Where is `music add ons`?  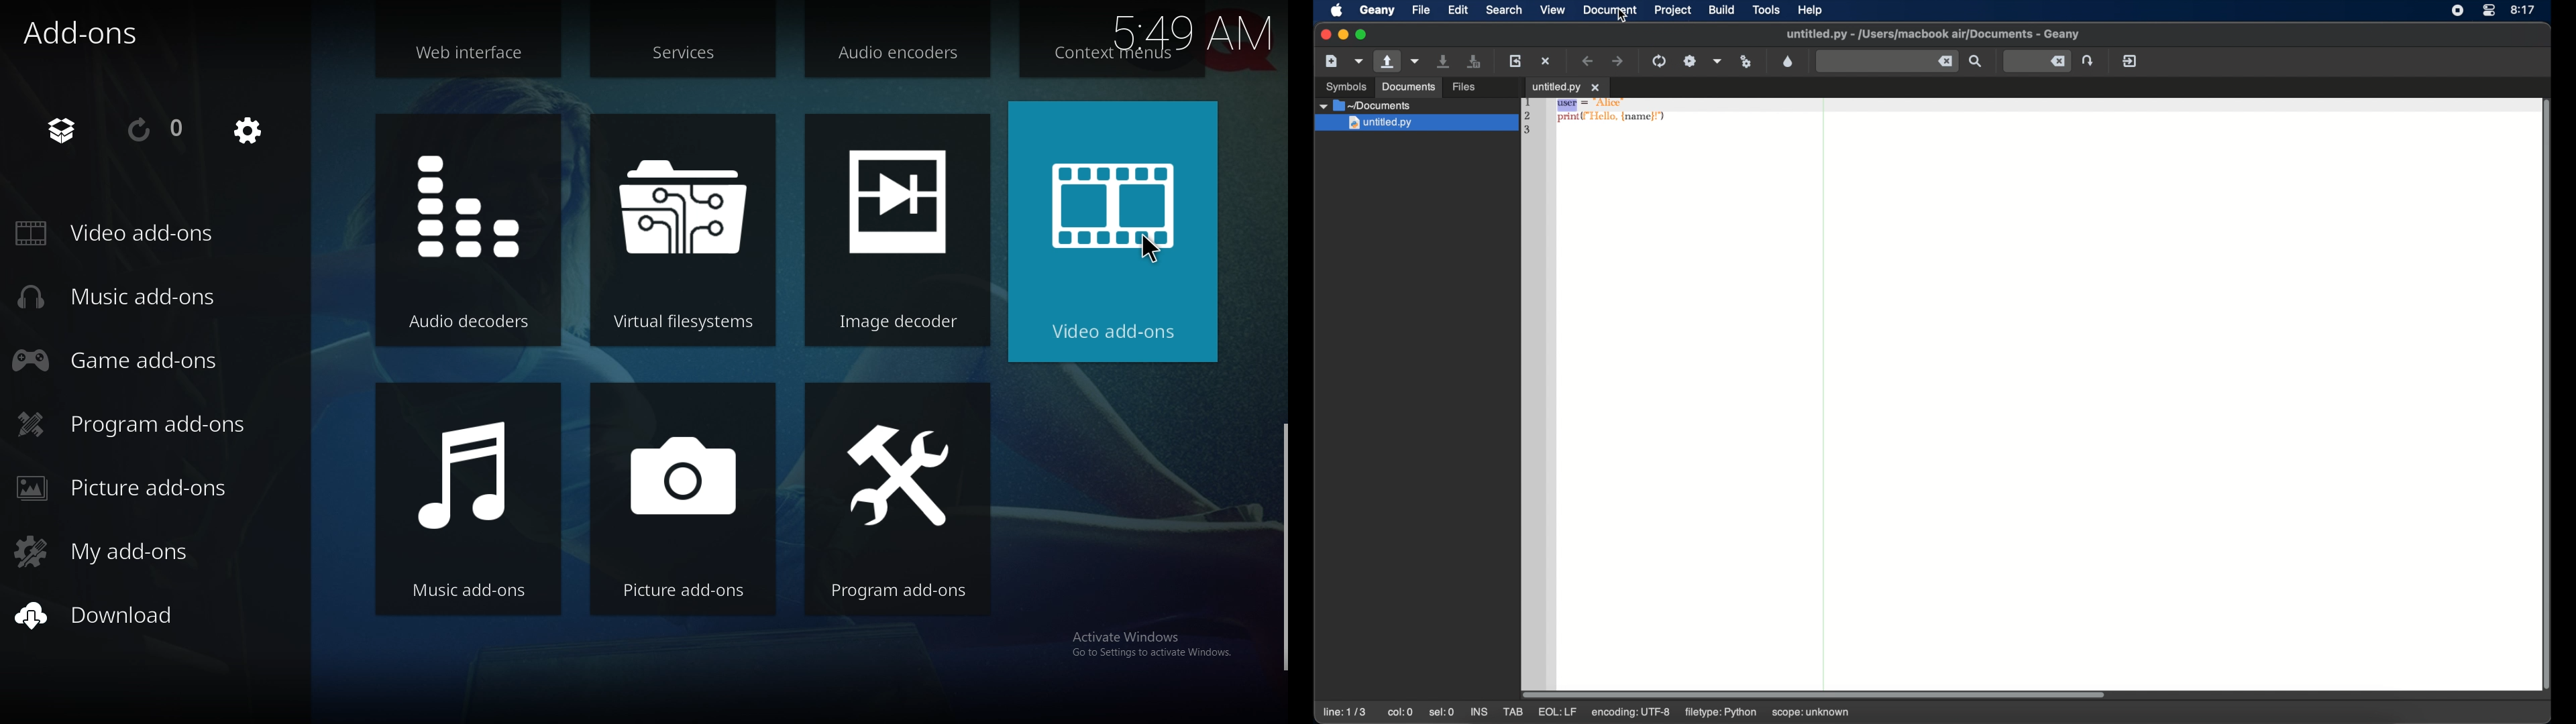
music add ons is located at coordinates (121, 295).